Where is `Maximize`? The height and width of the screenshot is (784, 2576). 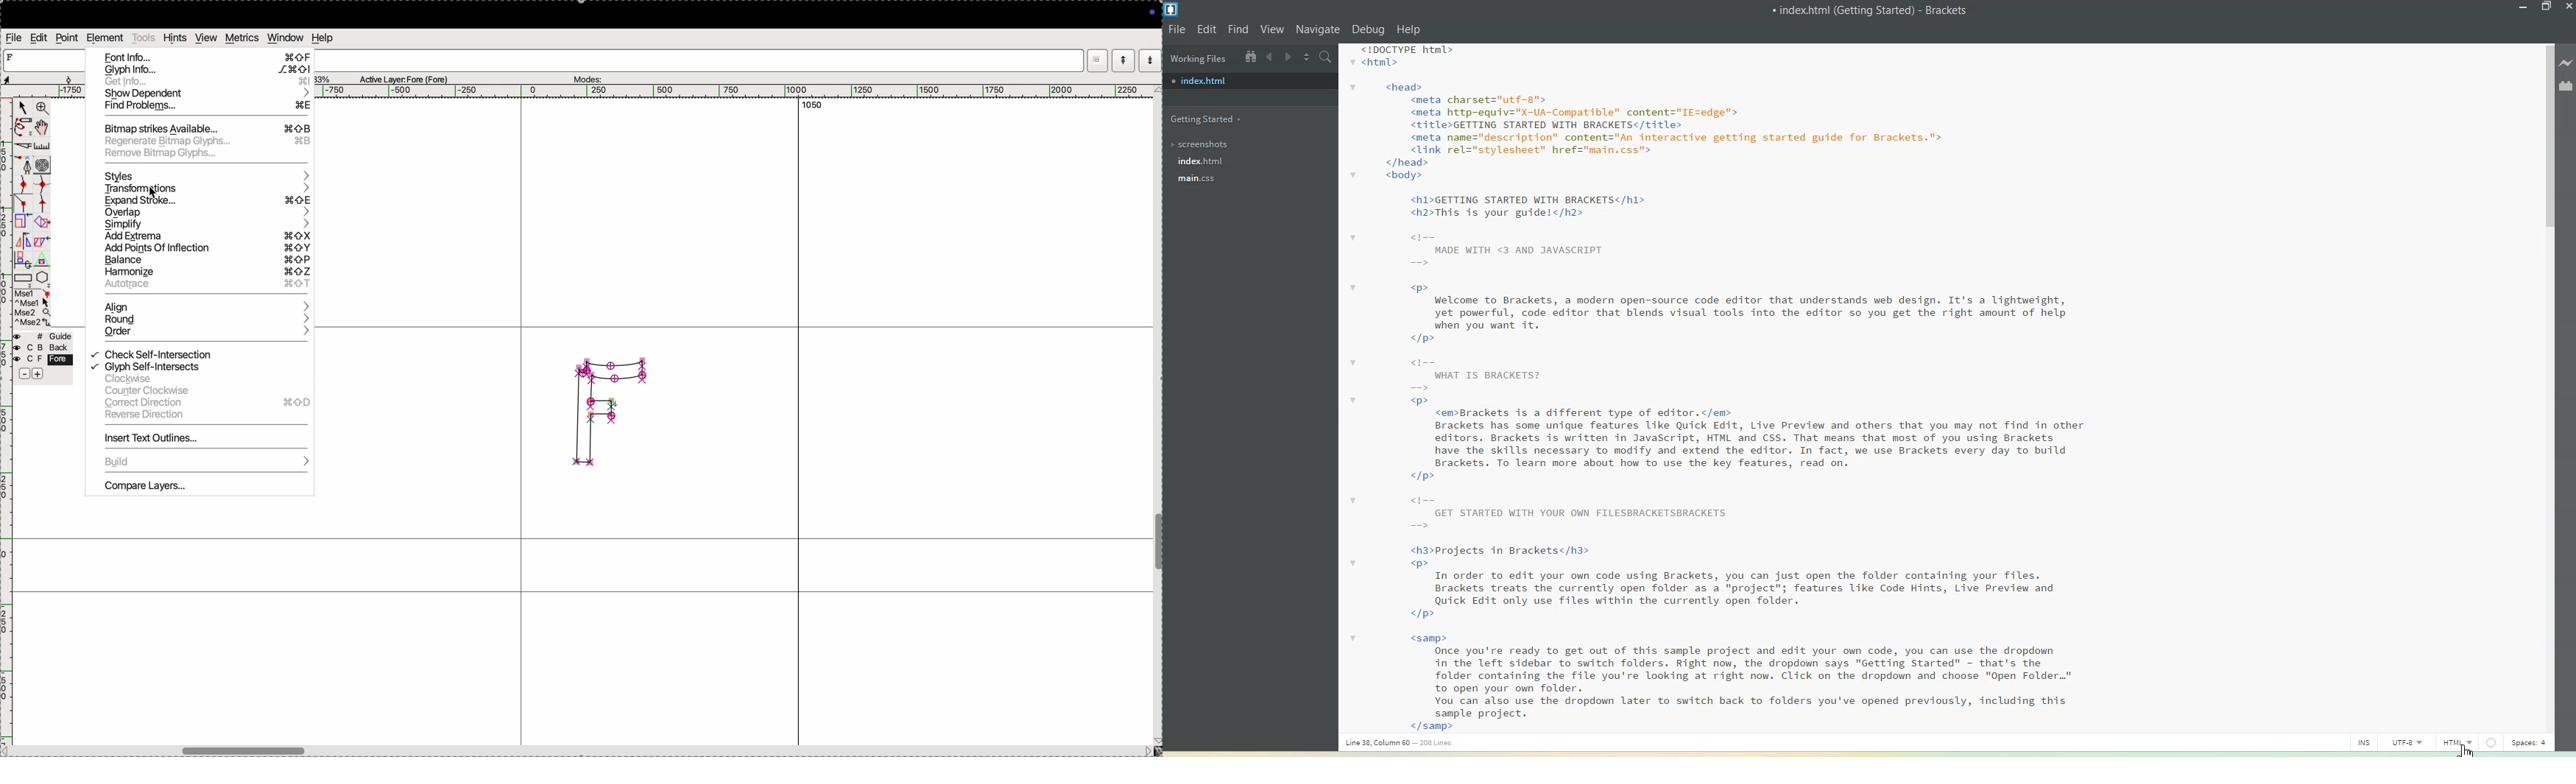 Maximize is located at coordinates (2547, 7).